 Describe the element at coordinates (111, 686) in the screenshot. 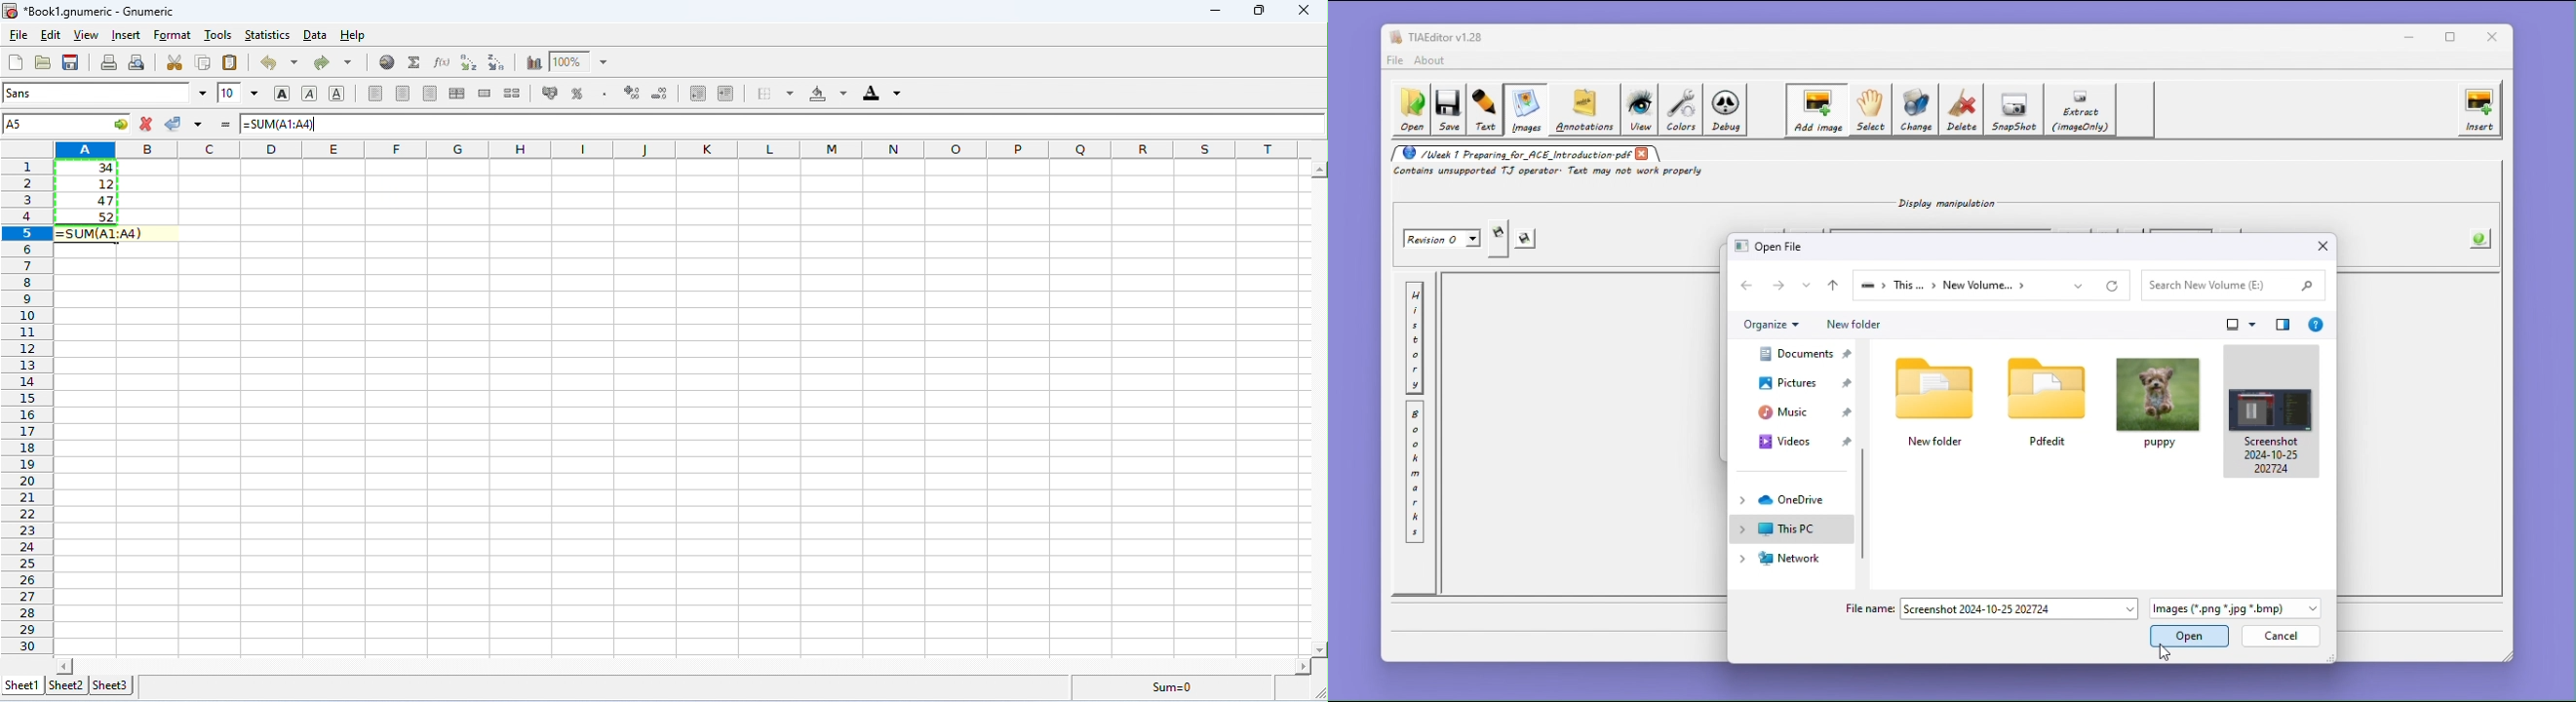

I see `sheet3` at that location.